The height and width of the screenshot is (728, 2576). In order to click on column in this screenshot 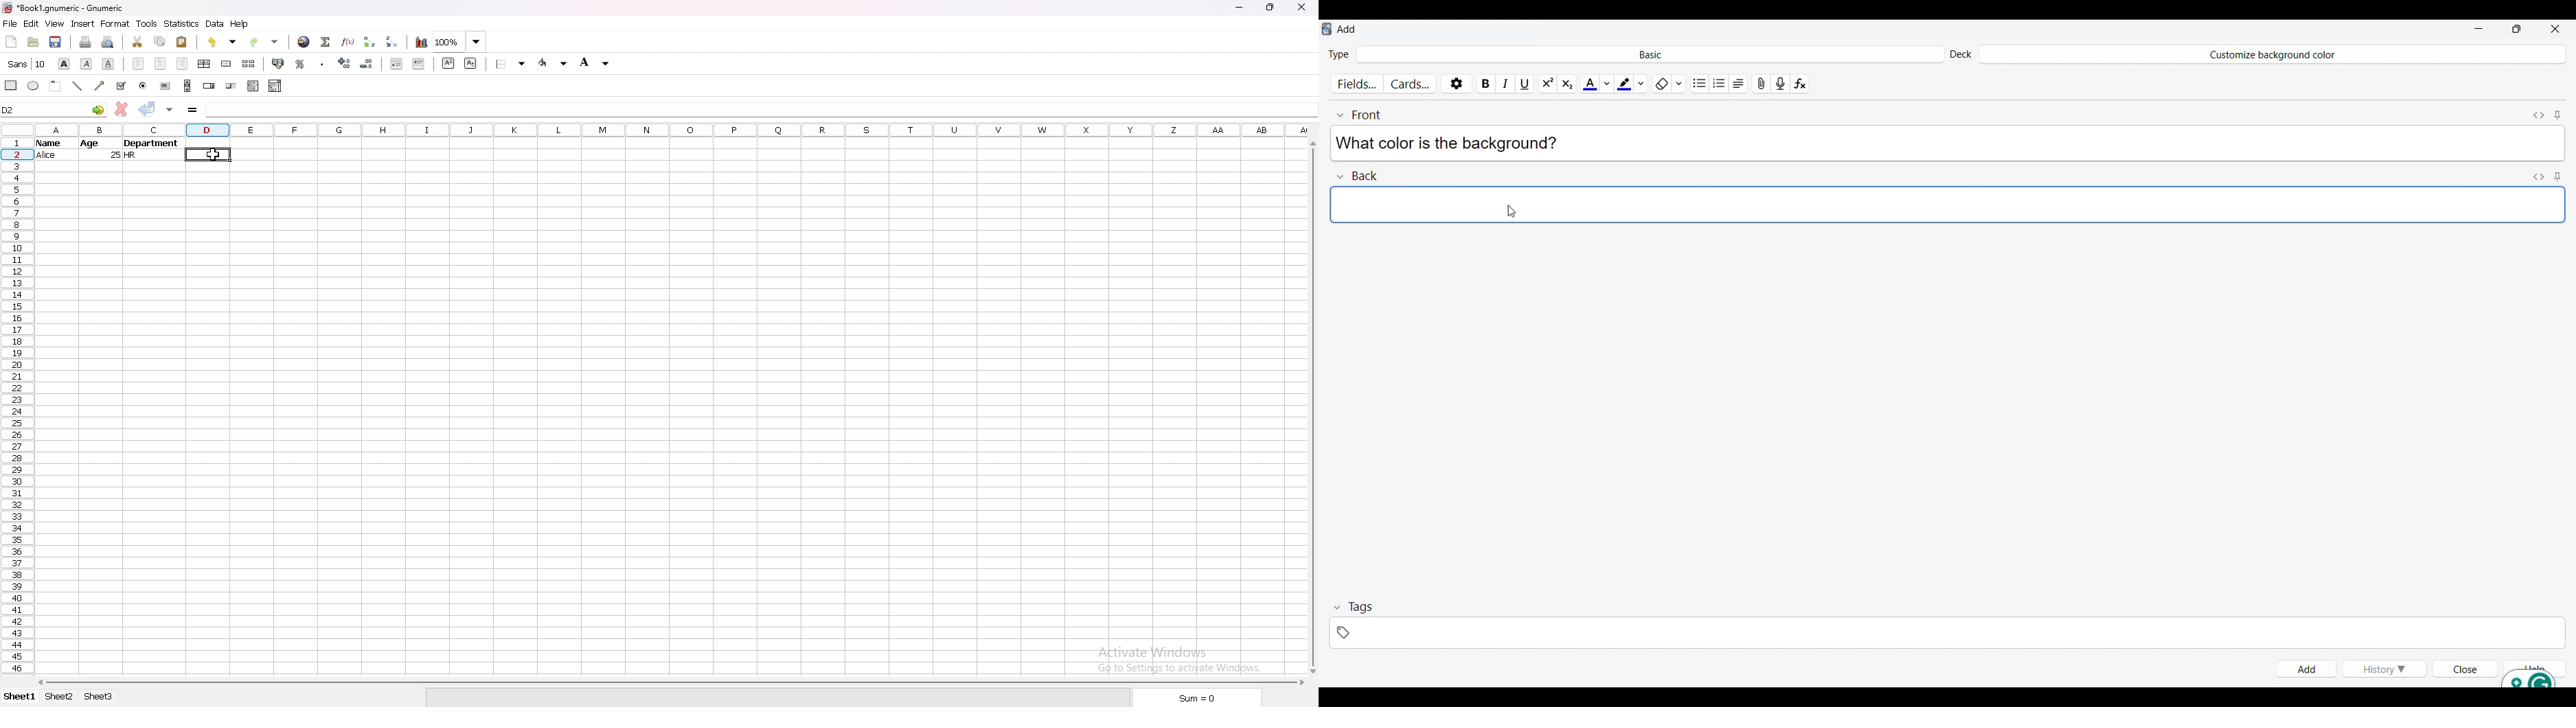, I will do `click(673, 131)`.